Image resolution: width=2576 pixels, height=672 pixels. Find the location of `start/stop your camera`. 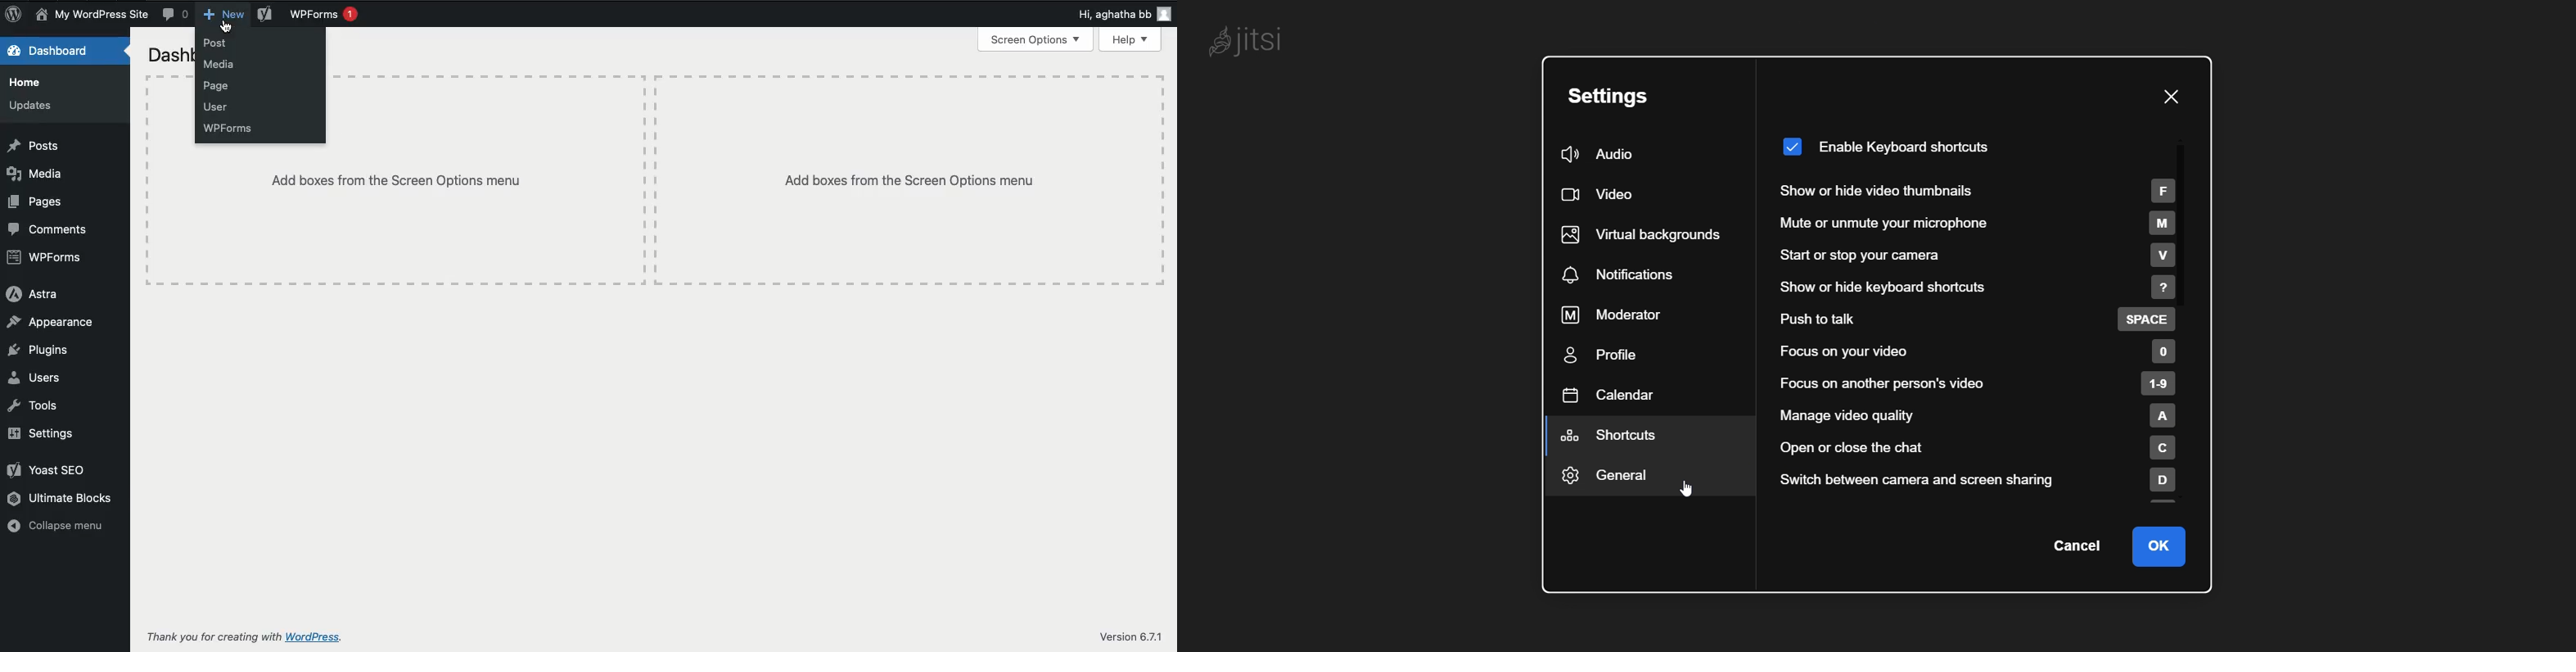

start/stop your camera is located at coordinates (1972, 256).